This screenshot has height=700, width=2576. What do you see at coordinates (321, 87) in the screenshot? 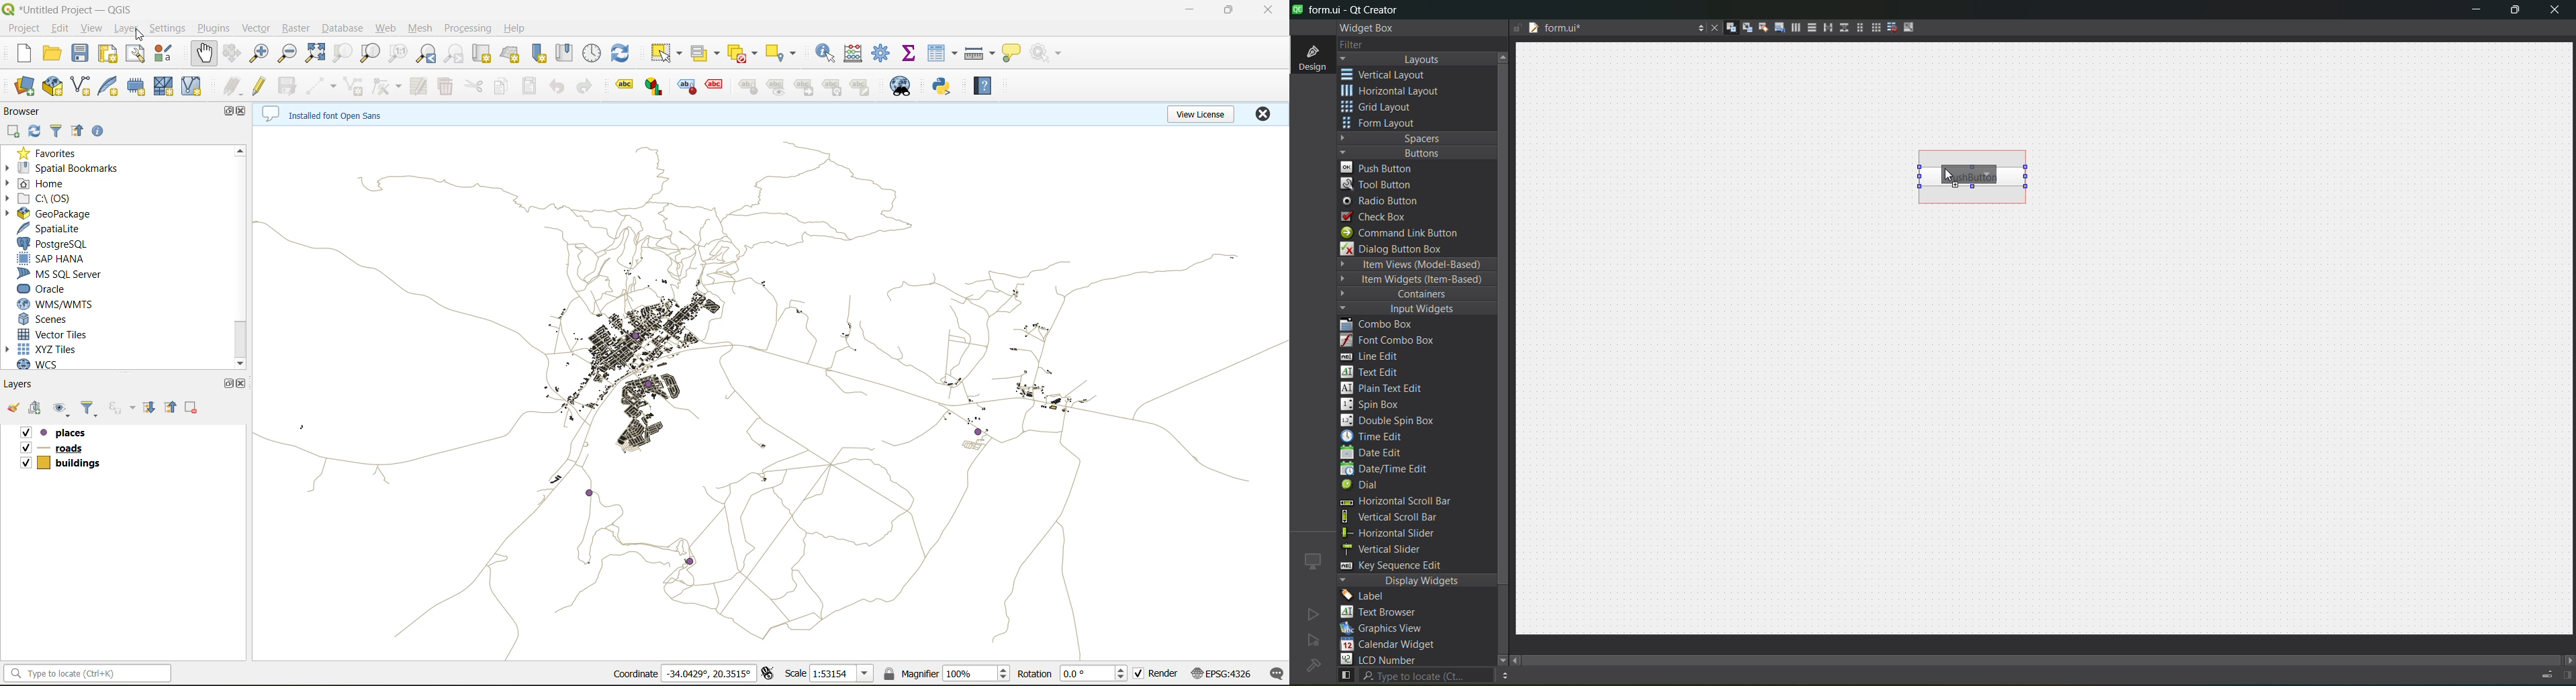
I see `digitize` at bounding box center [321, 87].